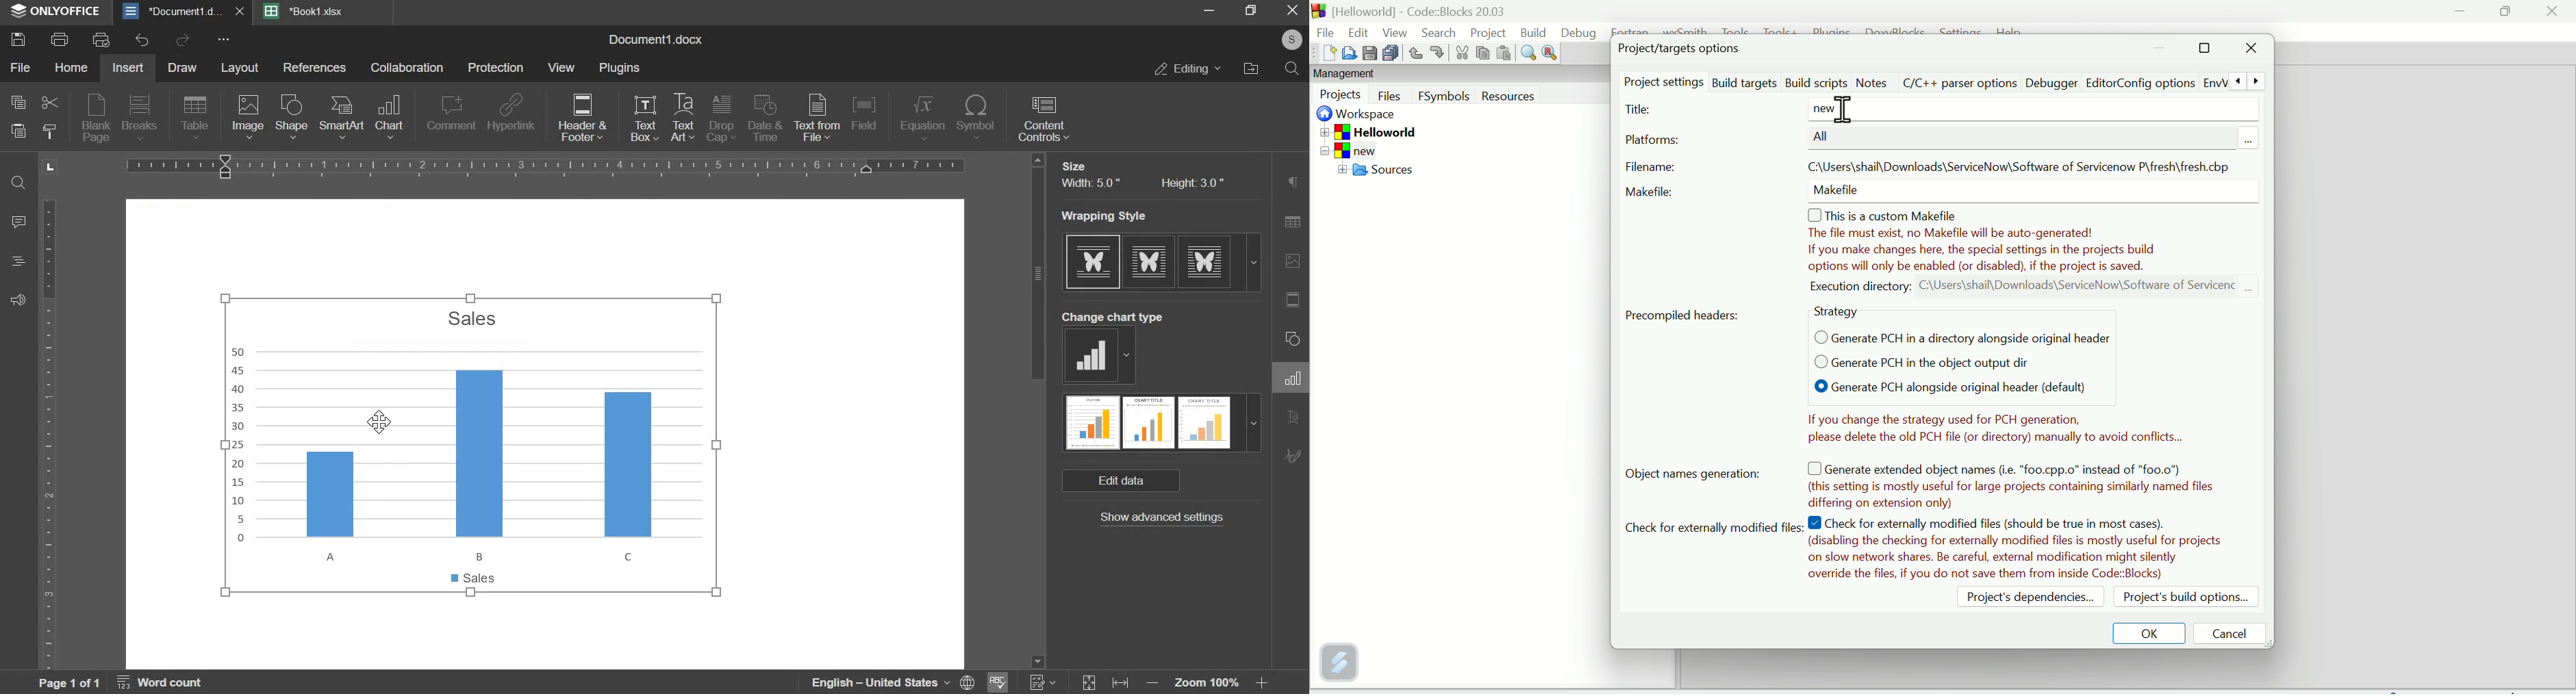  What do you see at coordinates (1289, 43) in the screenshot?
I see `account` at bounding box center [1289, 43].